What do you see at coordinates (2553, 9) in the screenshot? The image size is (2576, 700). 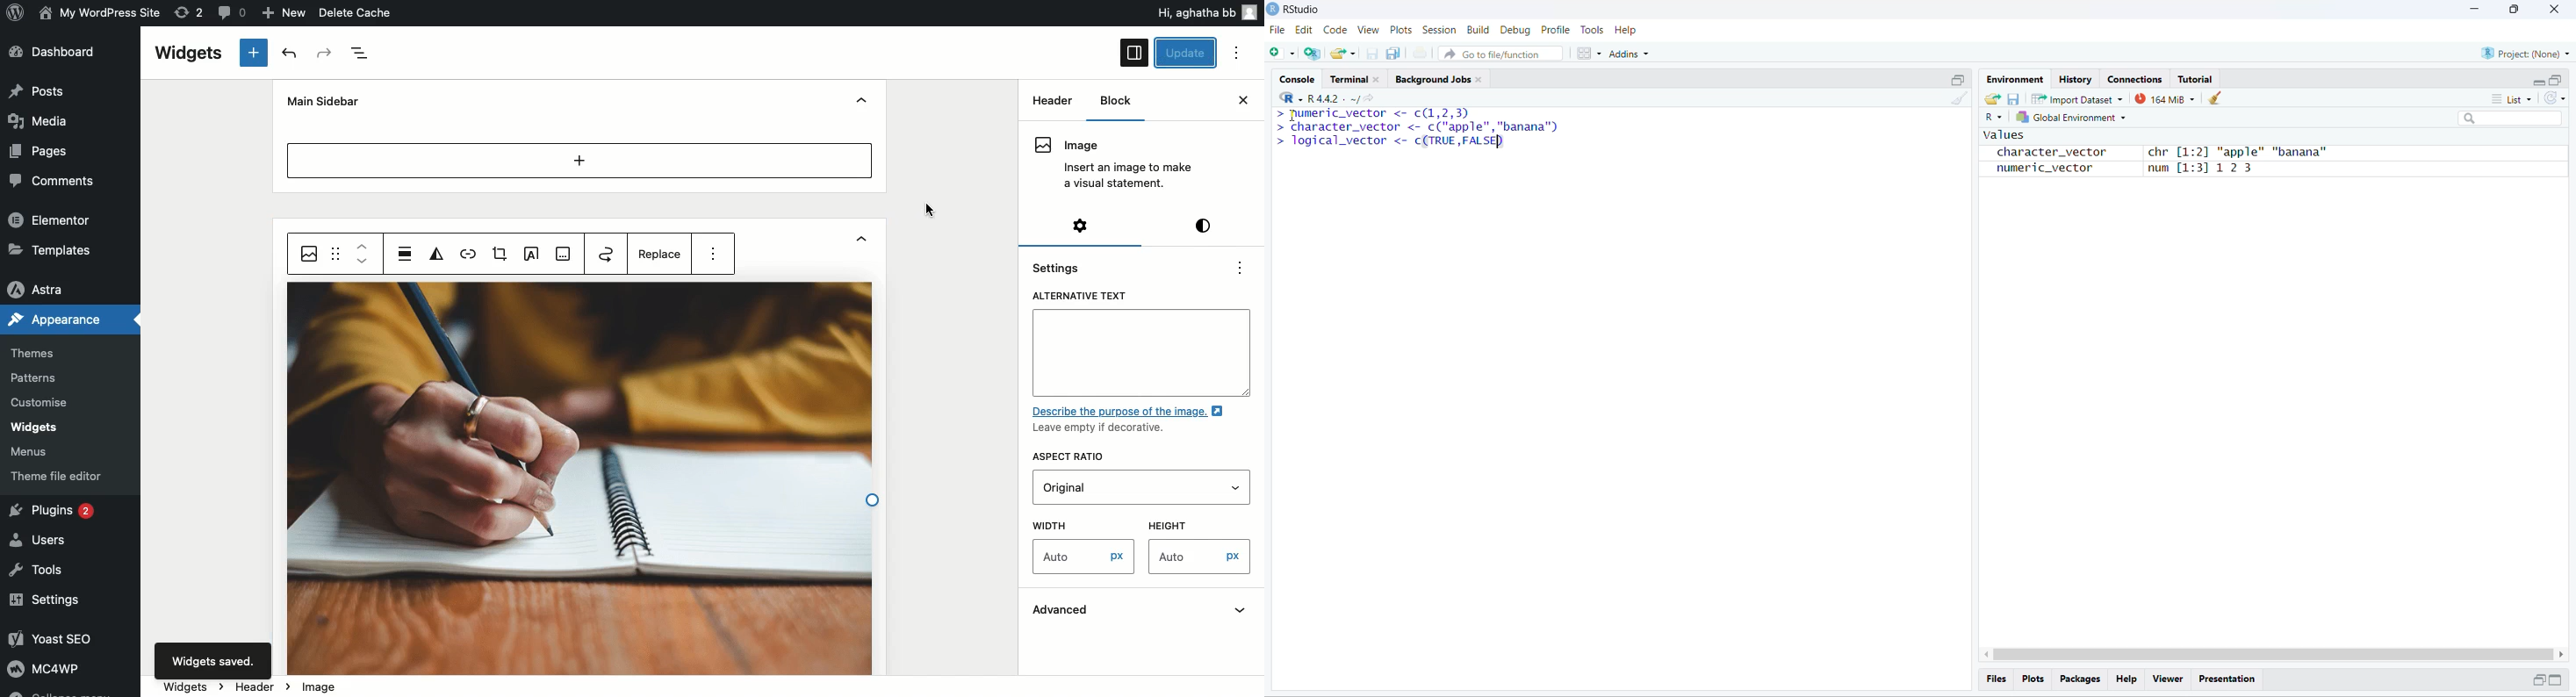 I see `close` at bounding box center [2553, 9].